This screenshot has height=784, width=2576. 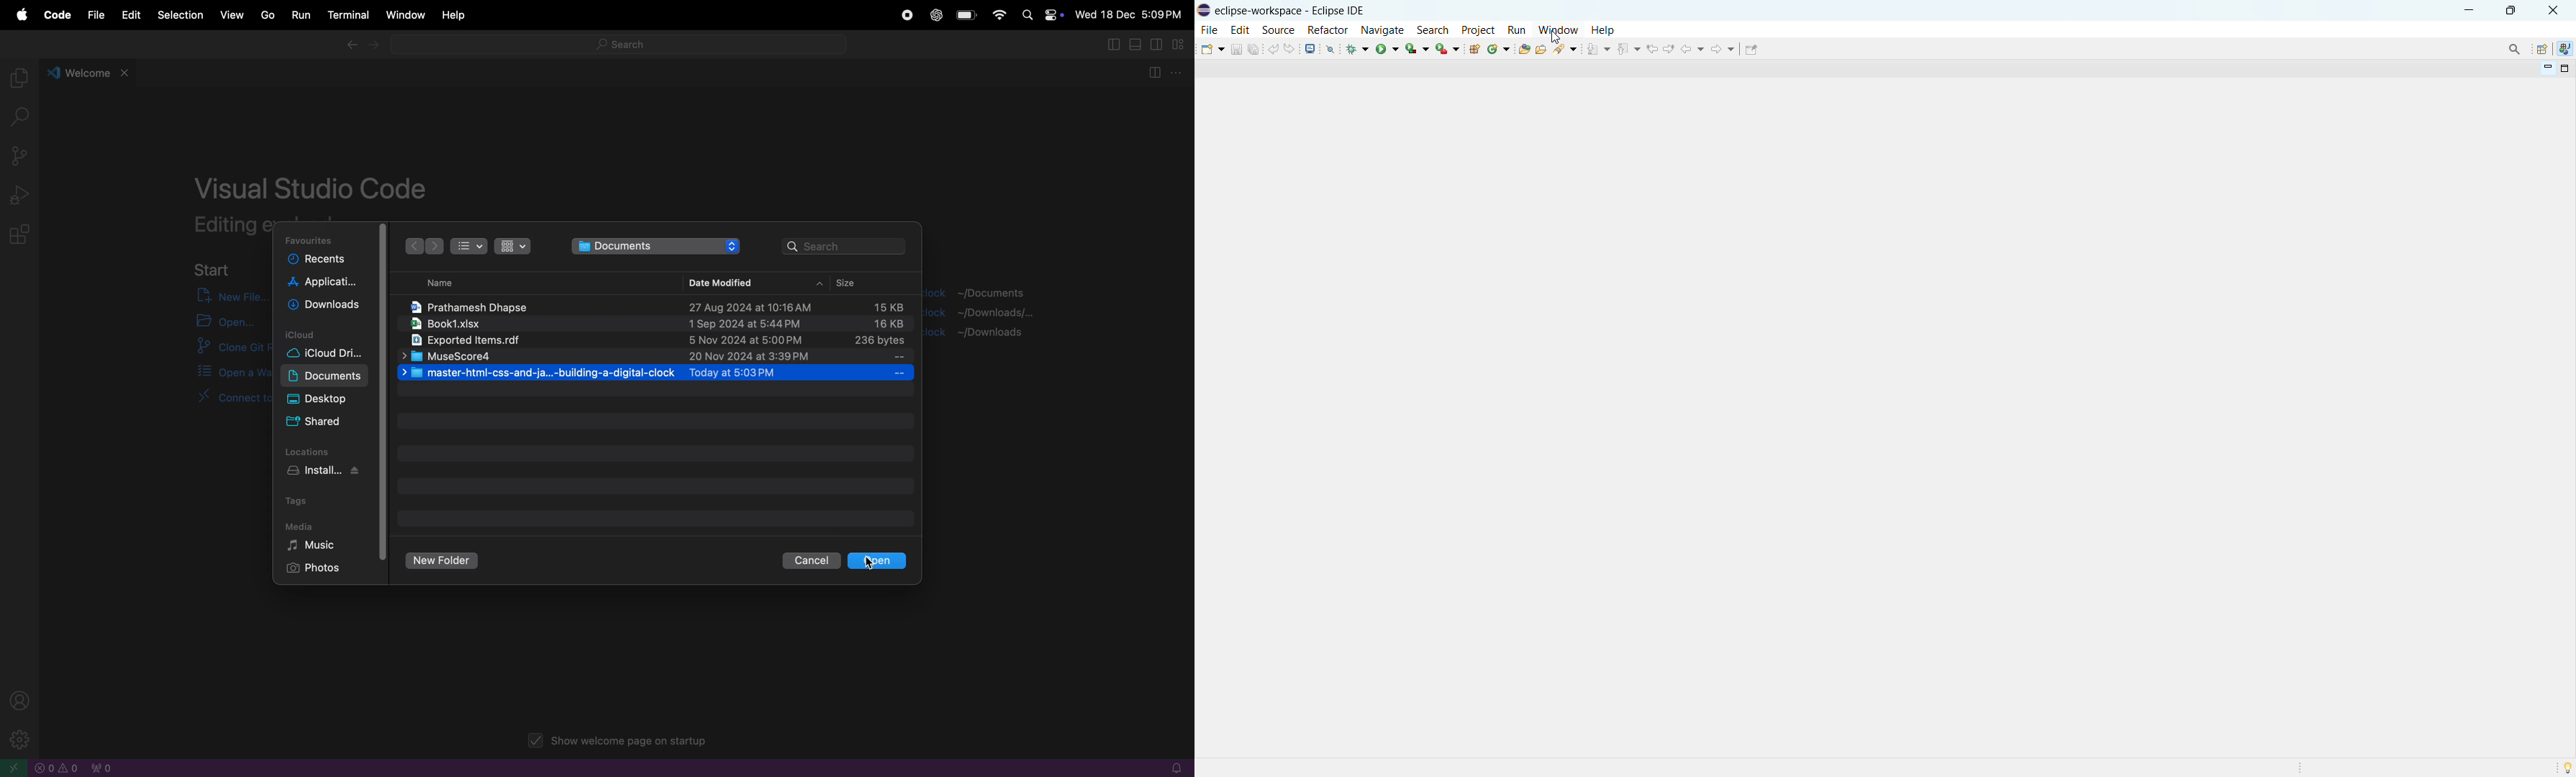 What do you see at coordinates (653, 341) in the screenshot?
I see `zip file` at bounding box center [653, 341].